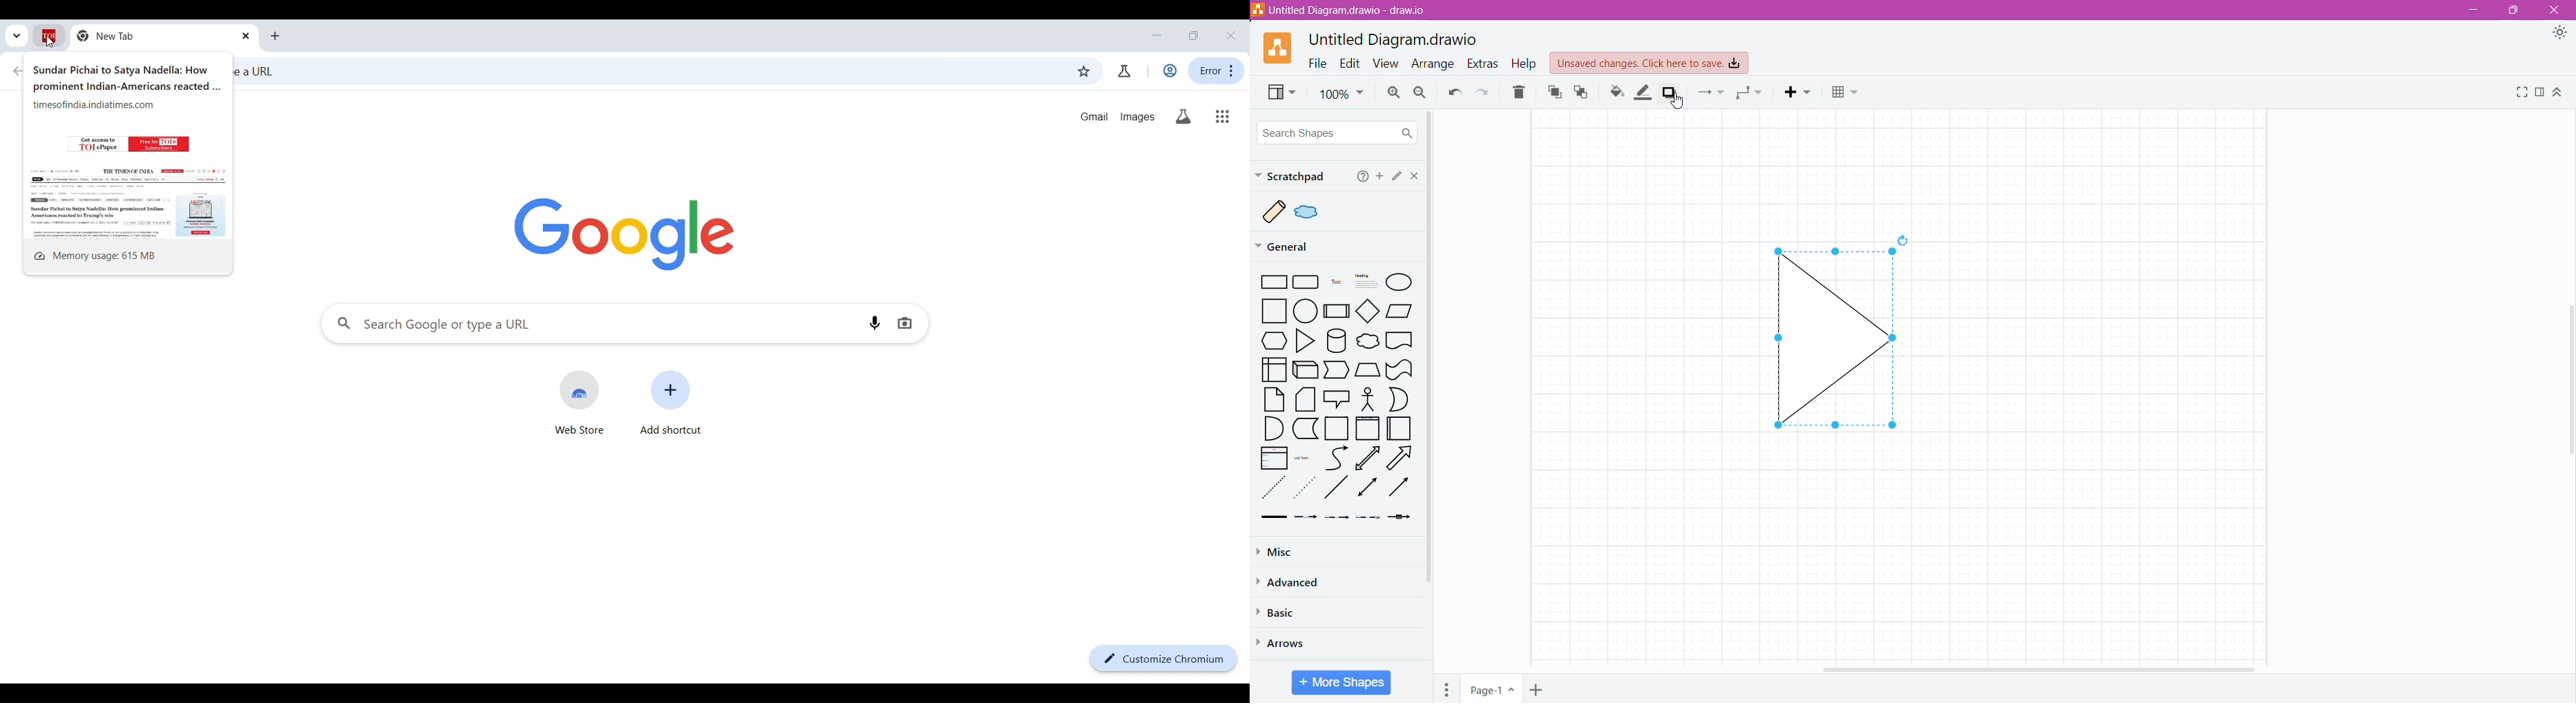 The width and height of the screenshot is (2576, 728). Describe the element at coordinates (1538, 688) in the screenshot. I see `Add Page` at that location.